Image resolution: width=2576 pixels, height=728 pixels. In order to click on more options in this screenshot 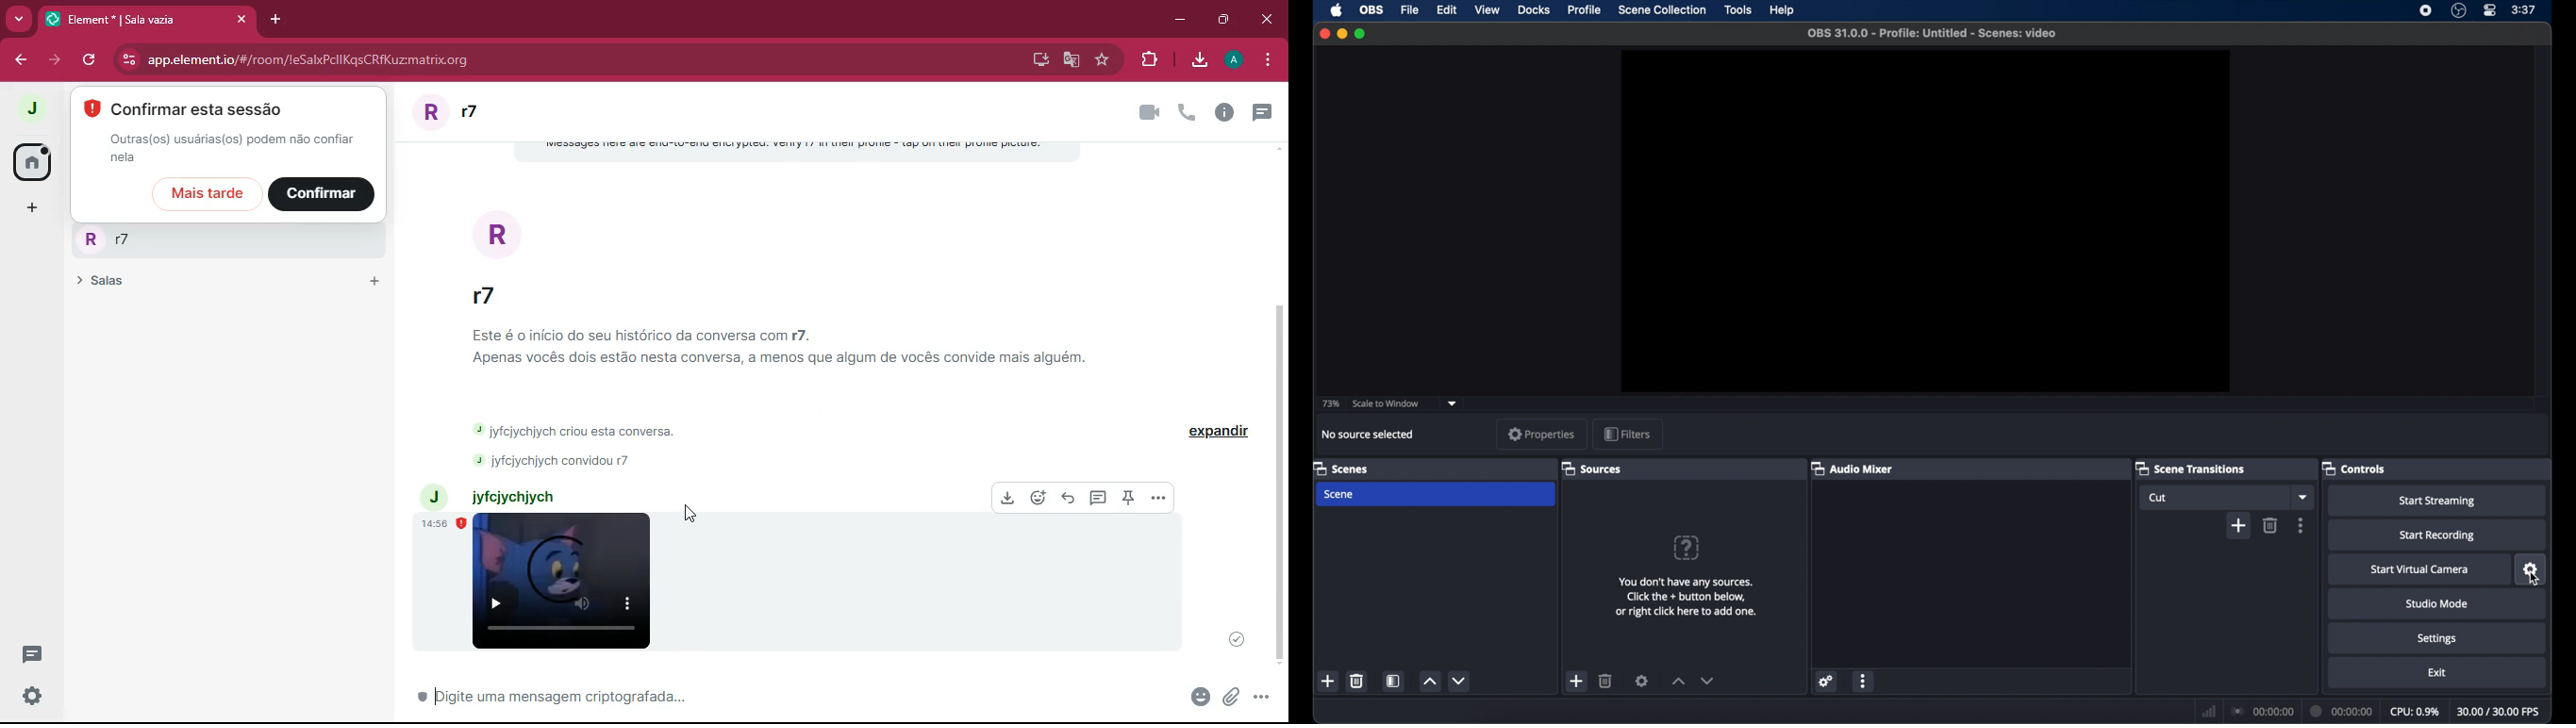, I will do `click(1863, 680)`.